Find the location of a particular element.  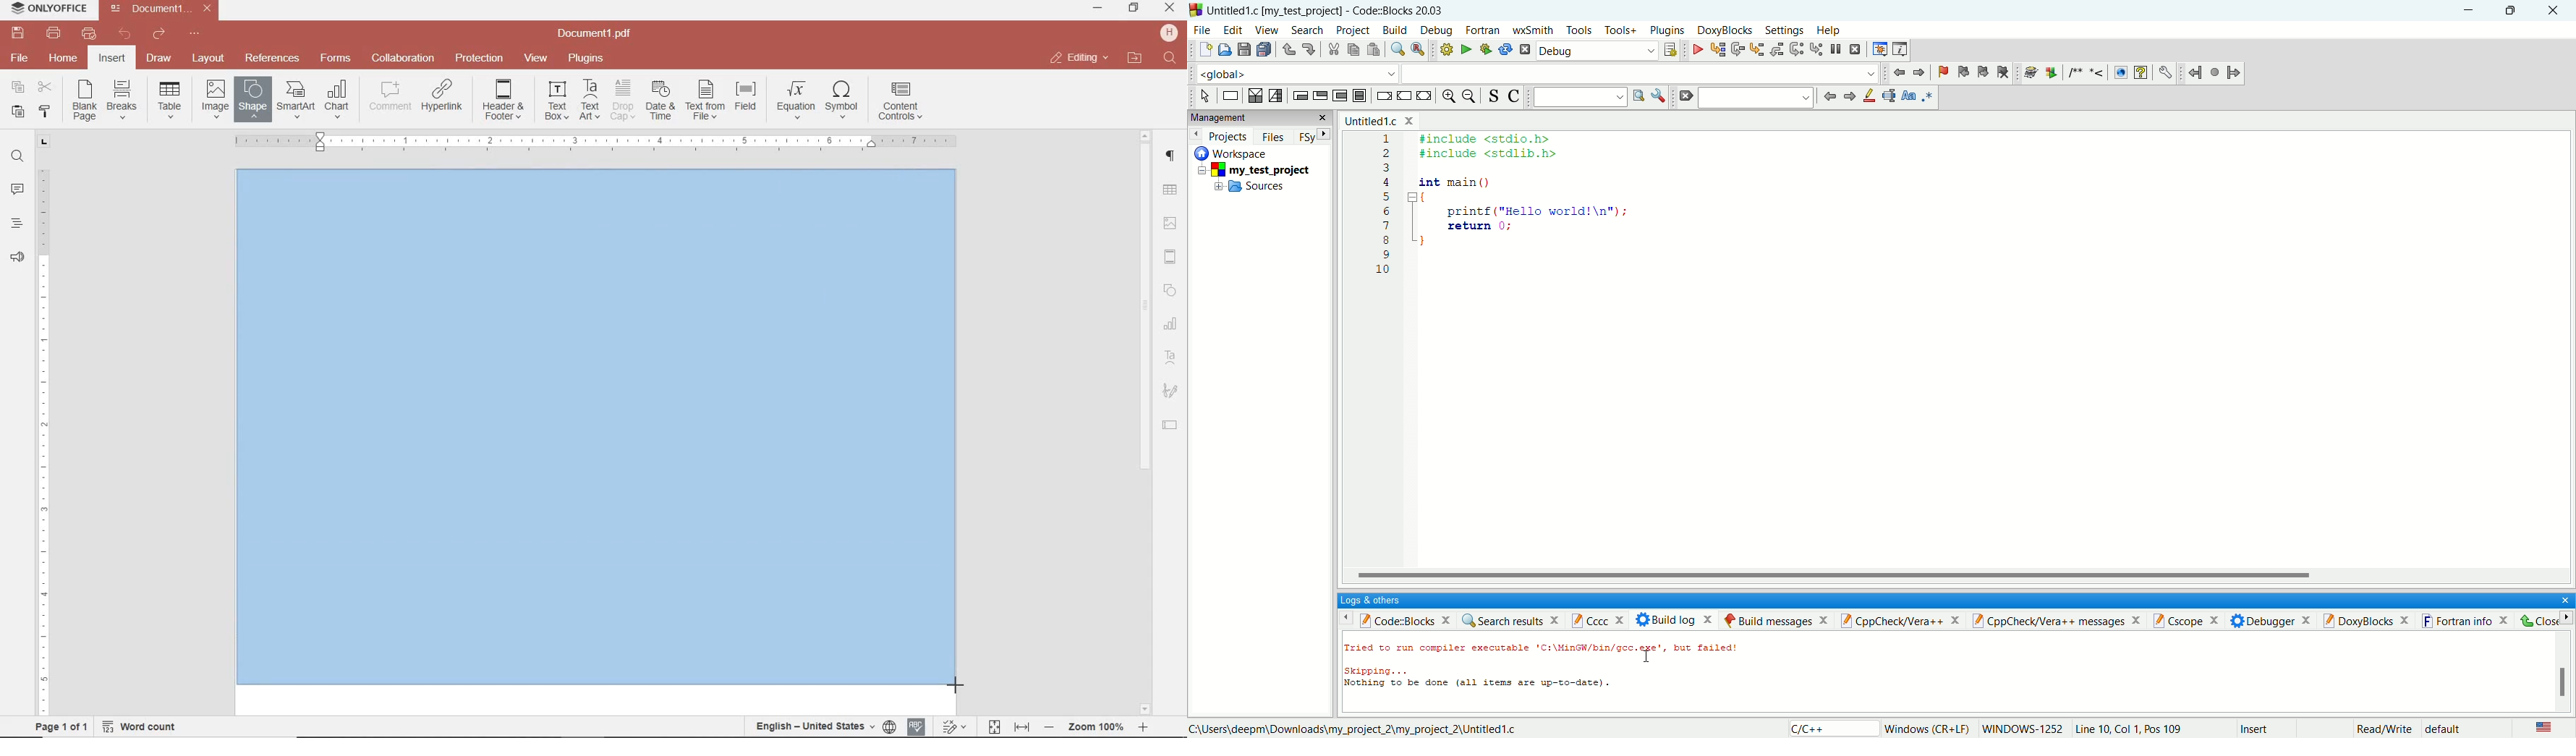

debug is located at coordinates (1436, 30).